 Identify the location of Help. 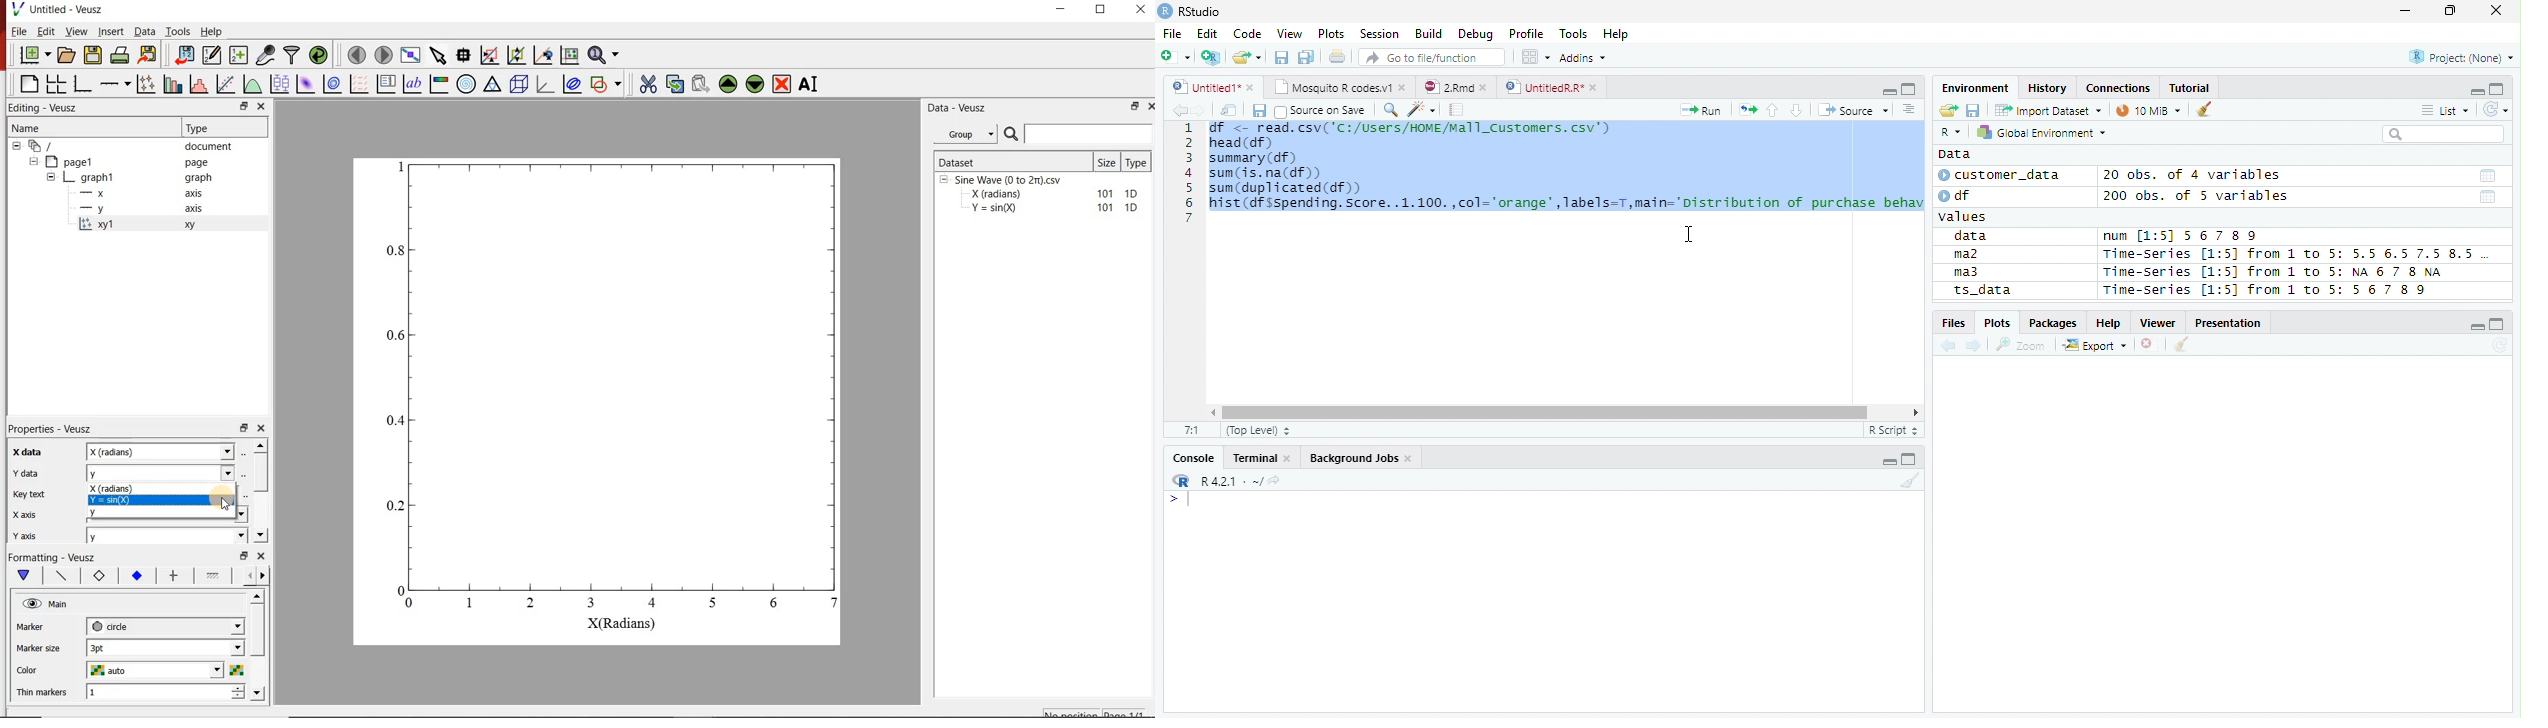
(1618, 34).